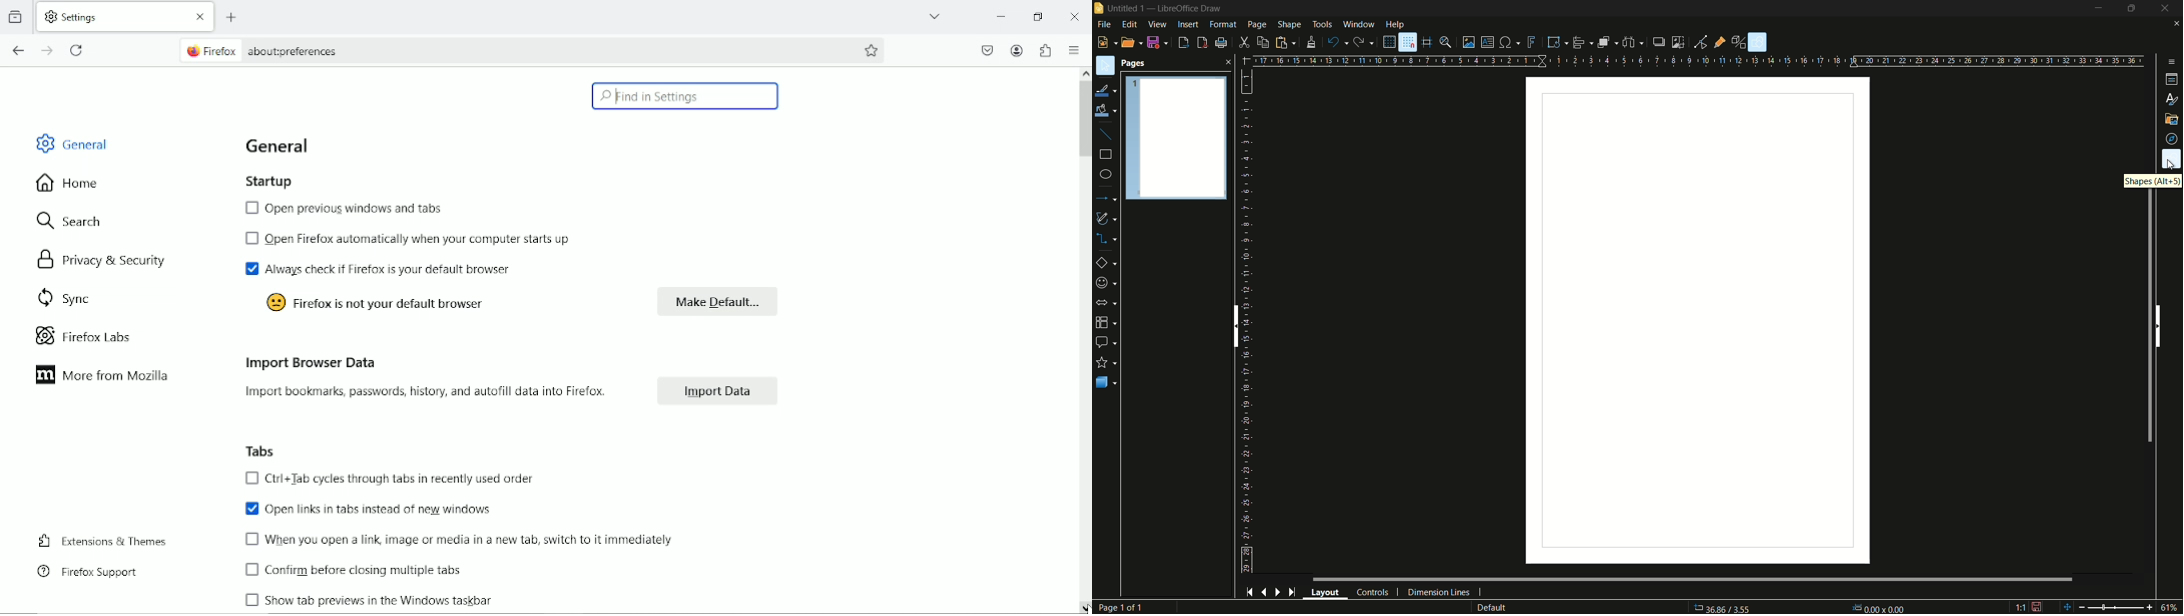 This screenshot has height=616, width=2184. Describe the element at coordinates (1223, 24) in the screenshot. I see `format menu` at that location.